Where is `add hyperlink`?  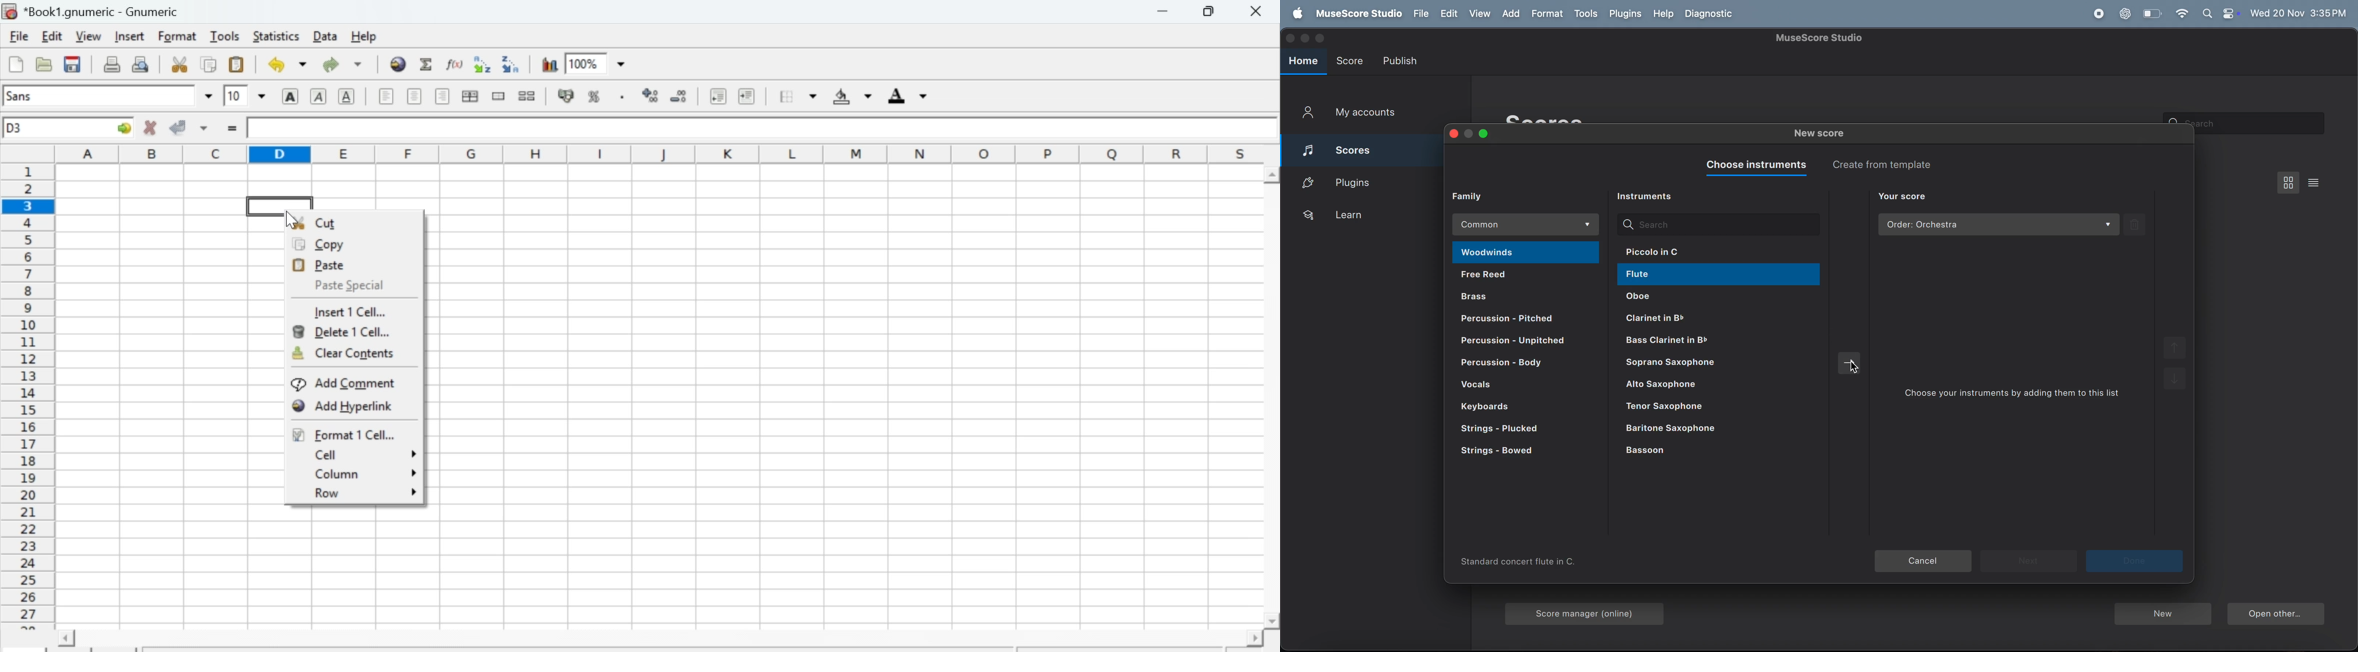
add hyperlink is located at coordinates (339, 406).